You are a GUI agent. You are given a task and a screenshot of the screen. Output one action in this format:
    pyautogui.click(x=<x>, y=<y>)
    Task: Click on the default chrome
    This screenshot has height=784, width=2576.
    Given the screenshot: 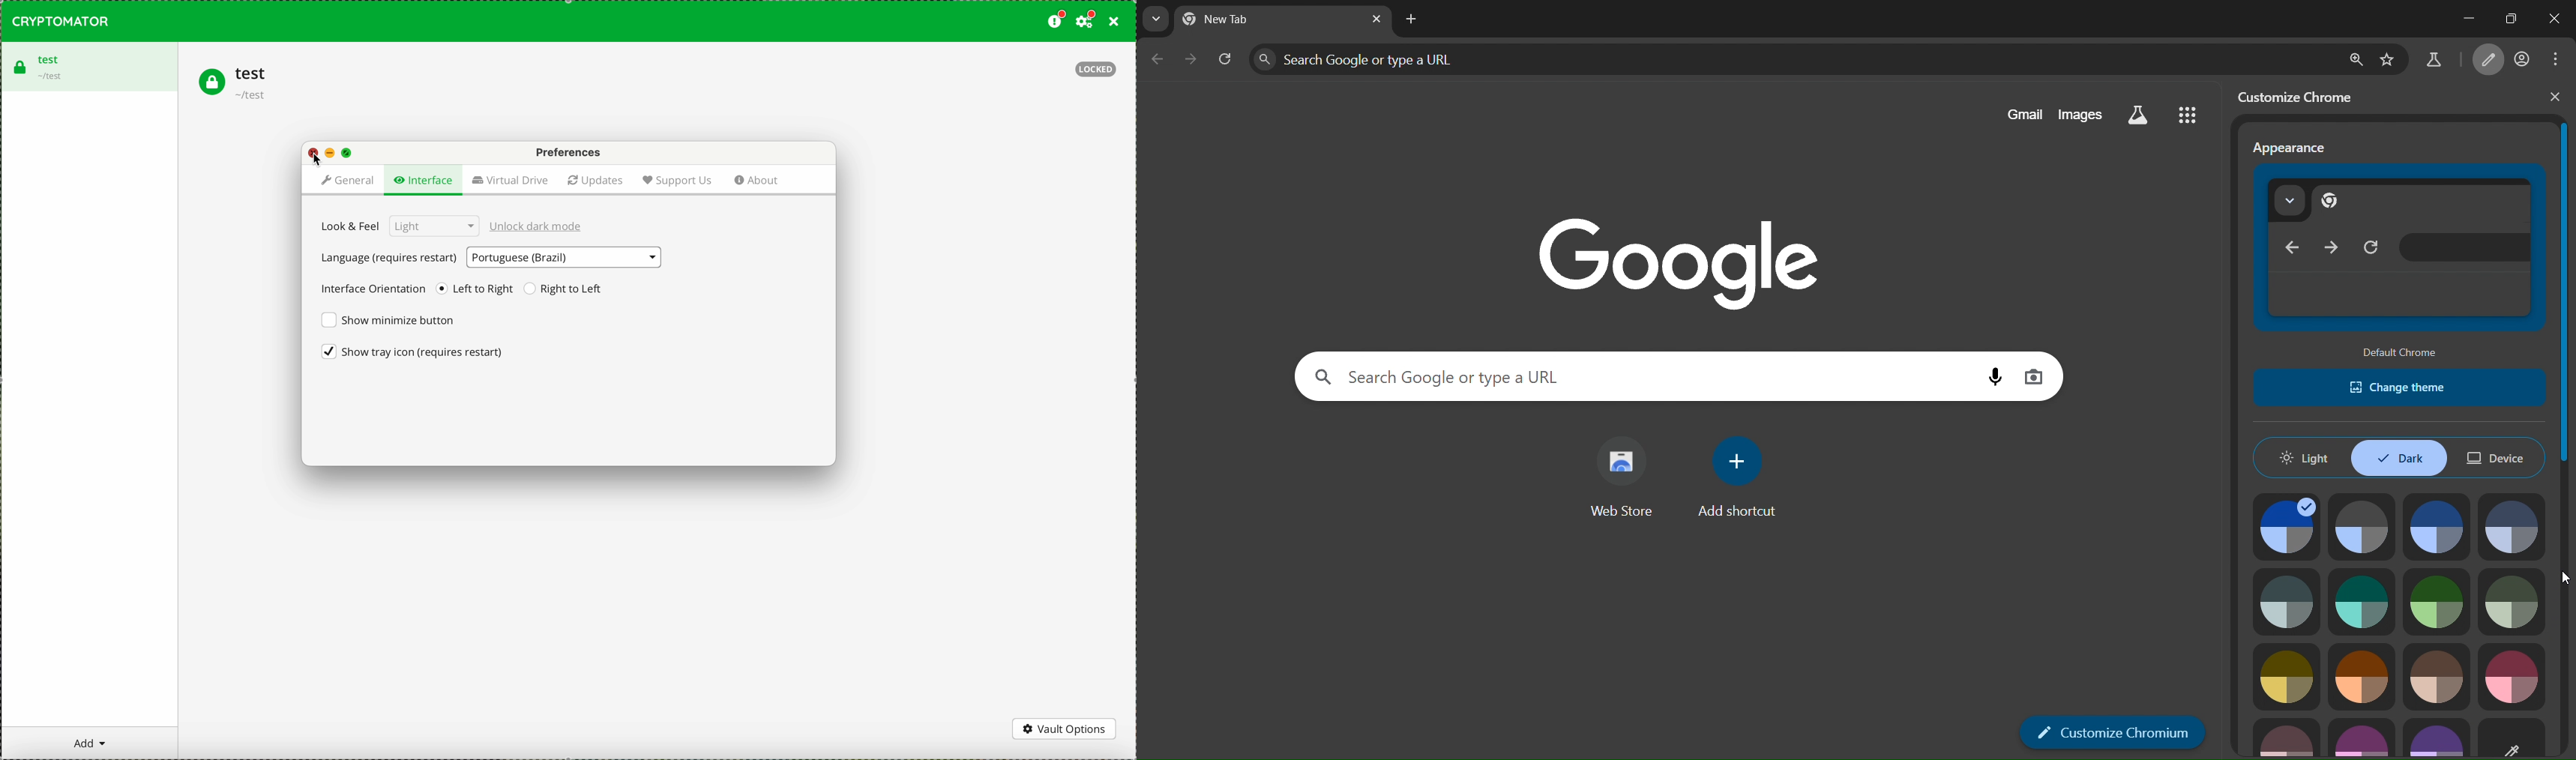 What is the action you would take?
    pyautogui.click(x=2404, y=352)
    